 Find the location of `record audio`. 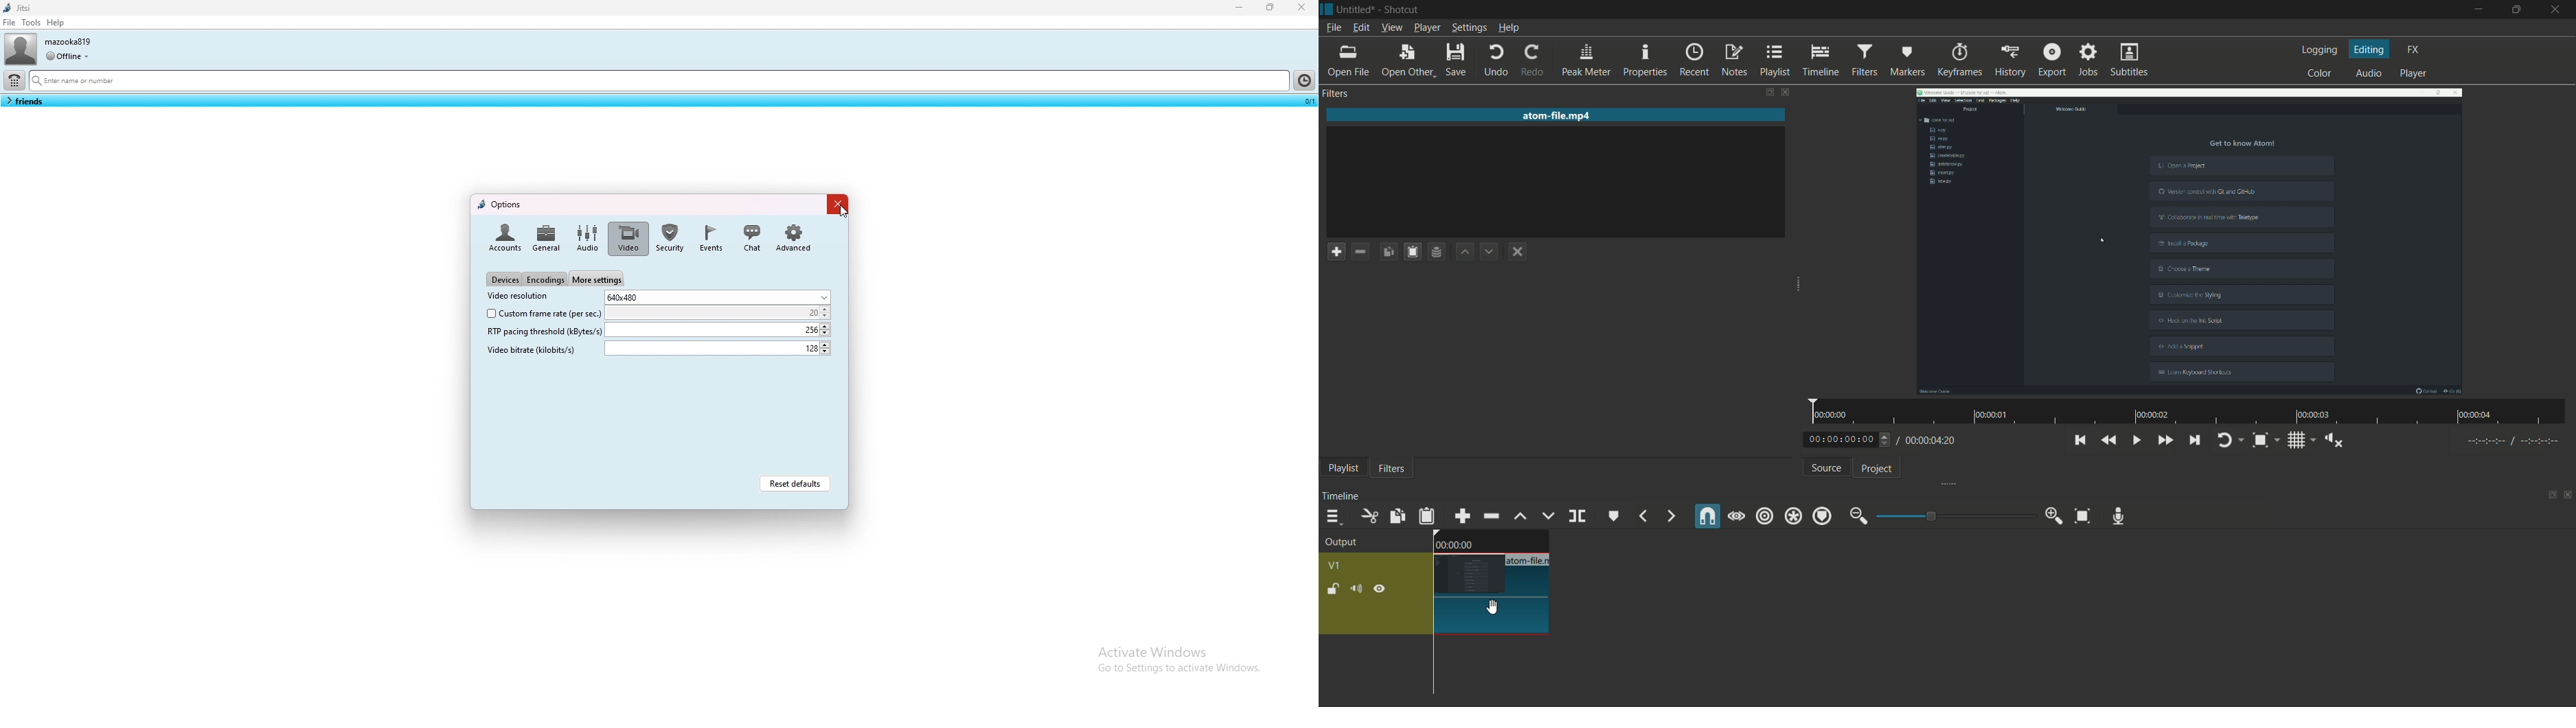

record audio is located at coordinates (2120, 516).